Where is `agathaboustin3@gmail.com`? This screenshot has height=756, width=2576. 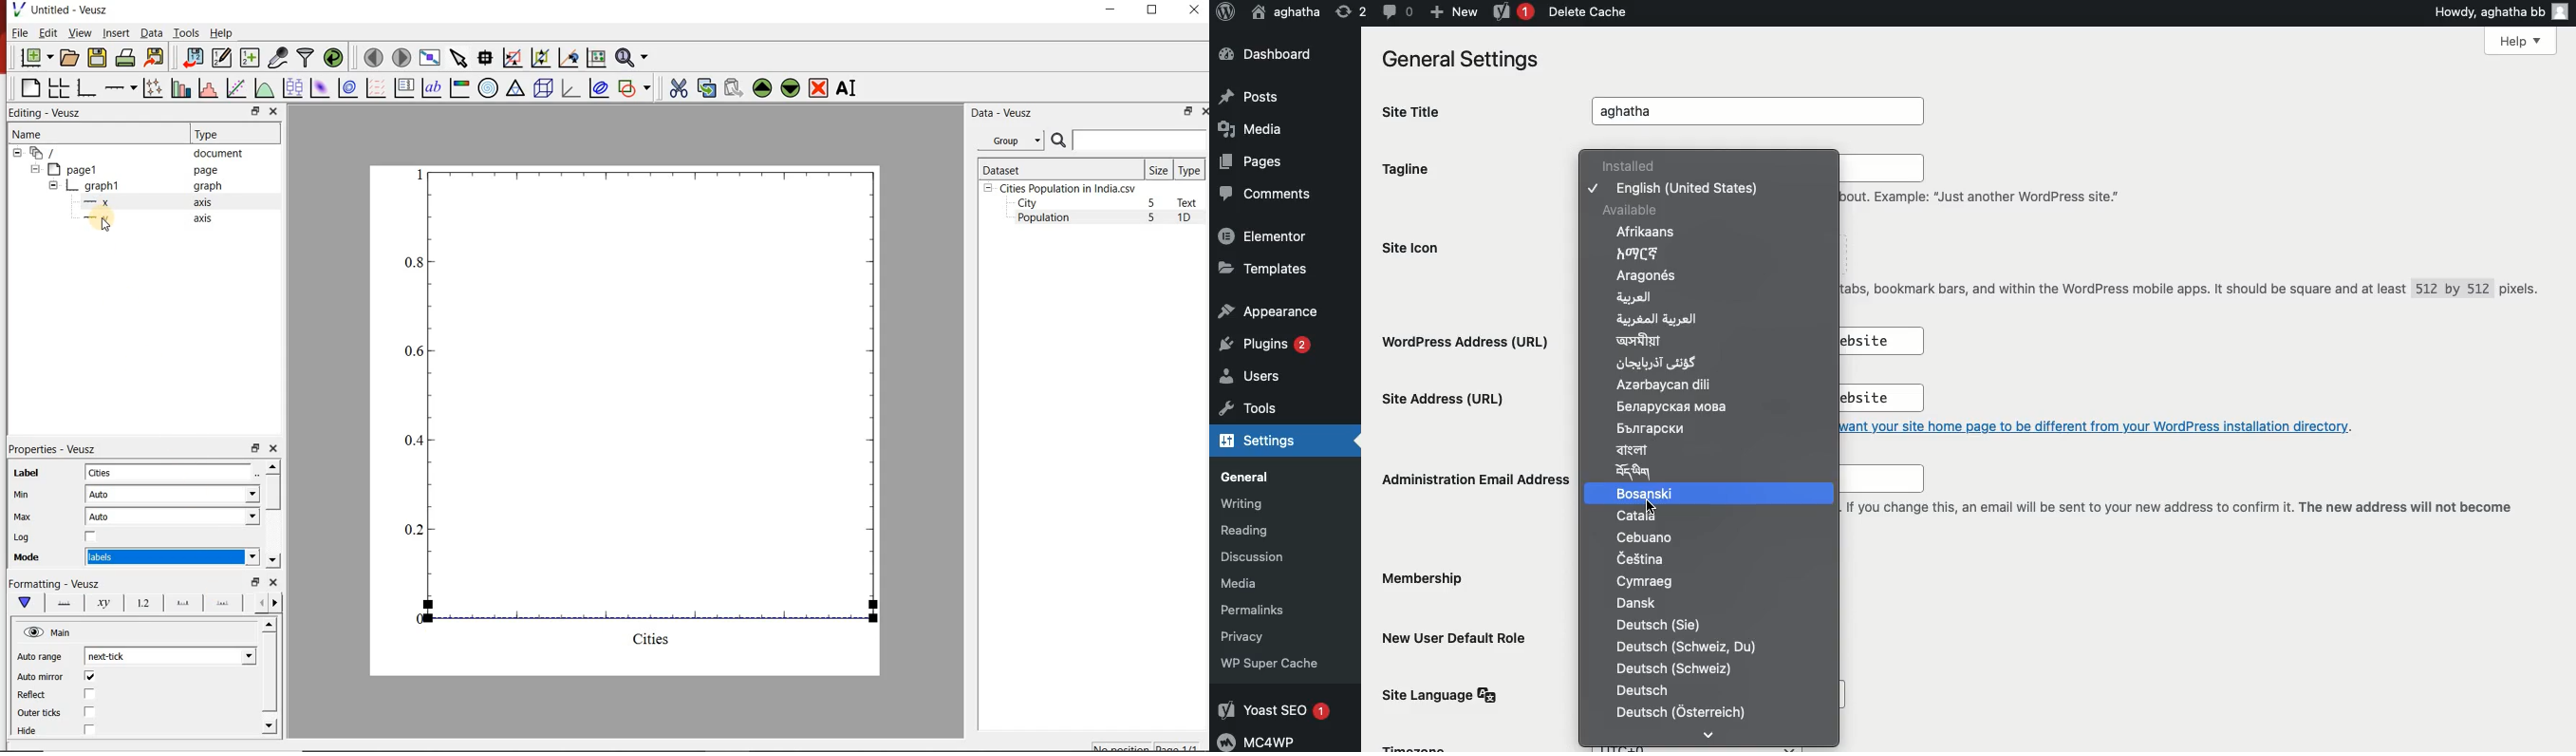 agathaboustin3@gmail.com is located at coordinates (1876, 479).